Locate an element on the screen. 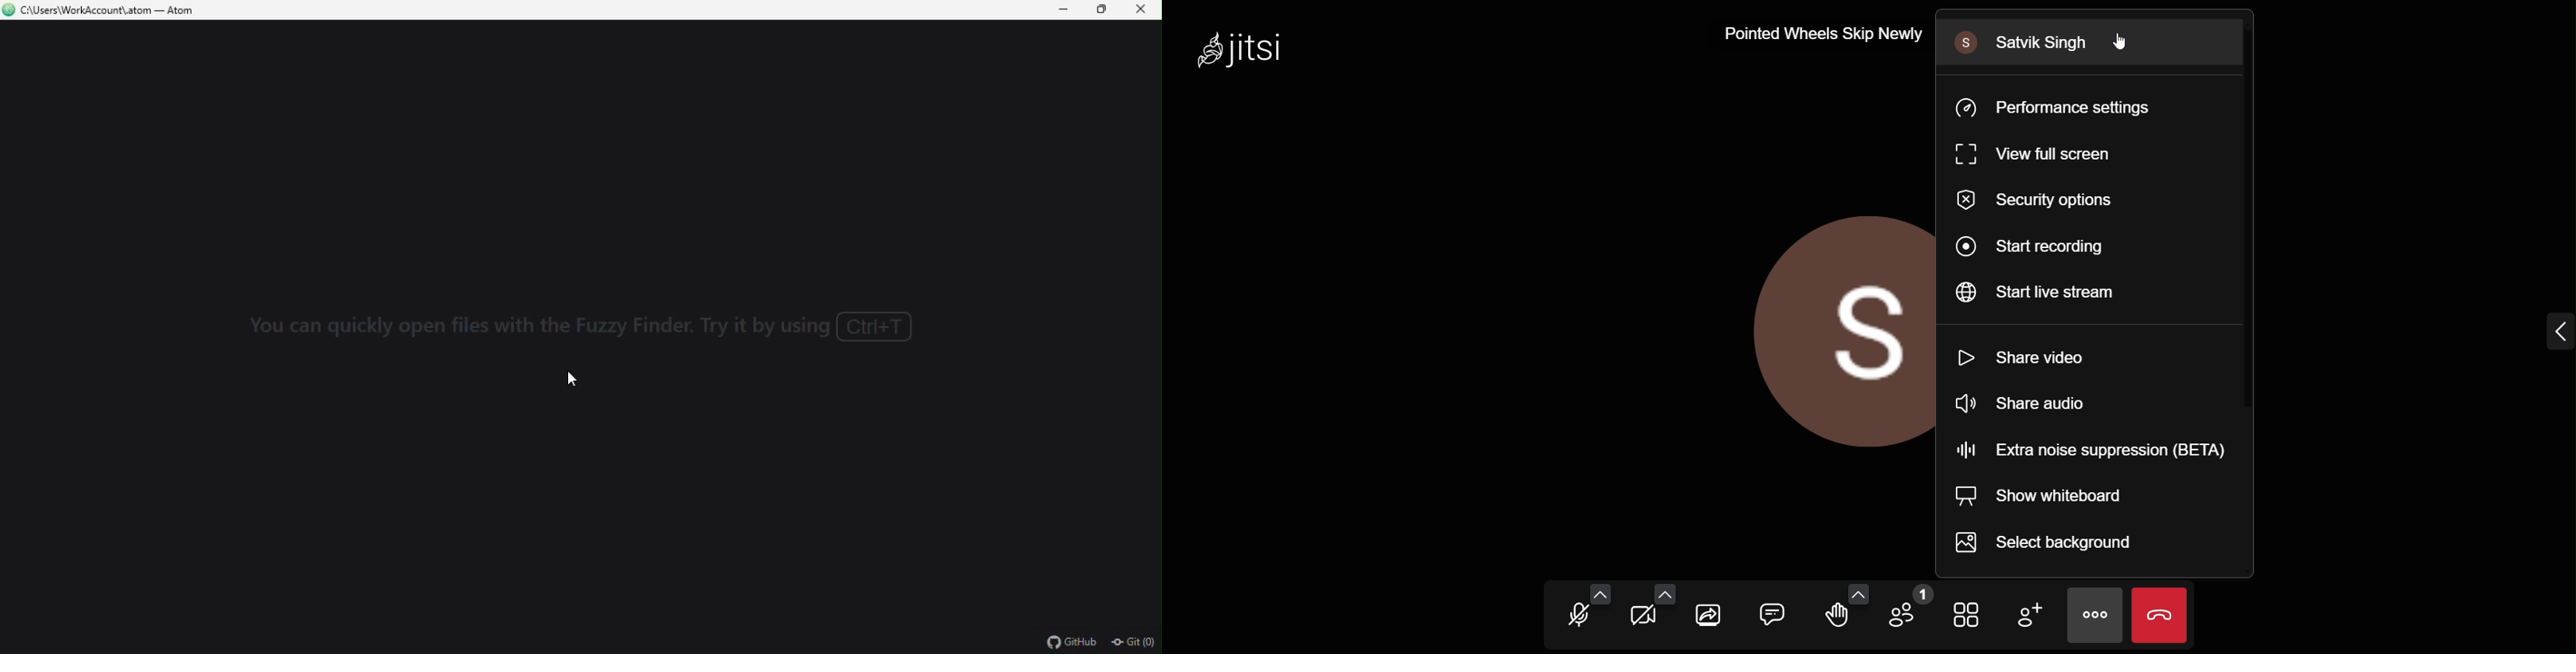 This screenshot has width=2576, height=672. expand is located at coordinates (2547, 328).